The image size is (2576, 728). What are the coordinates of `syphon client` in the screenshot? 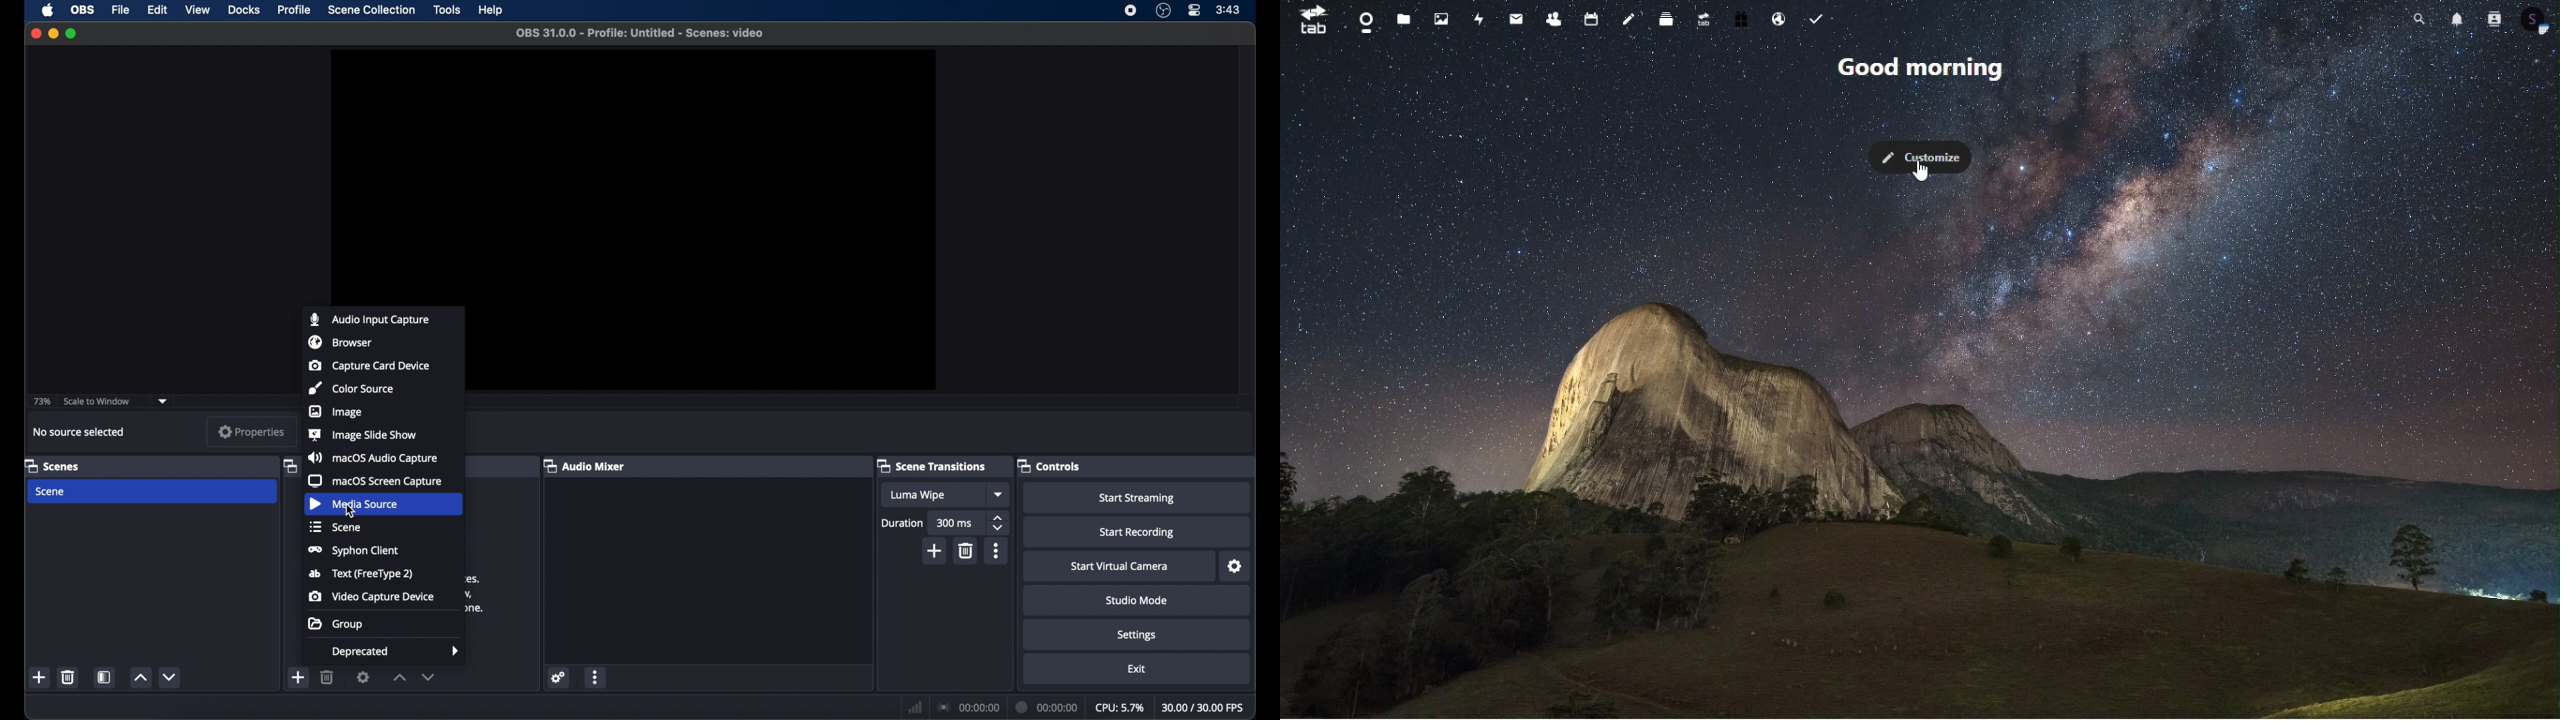 It's located at (353, 551).